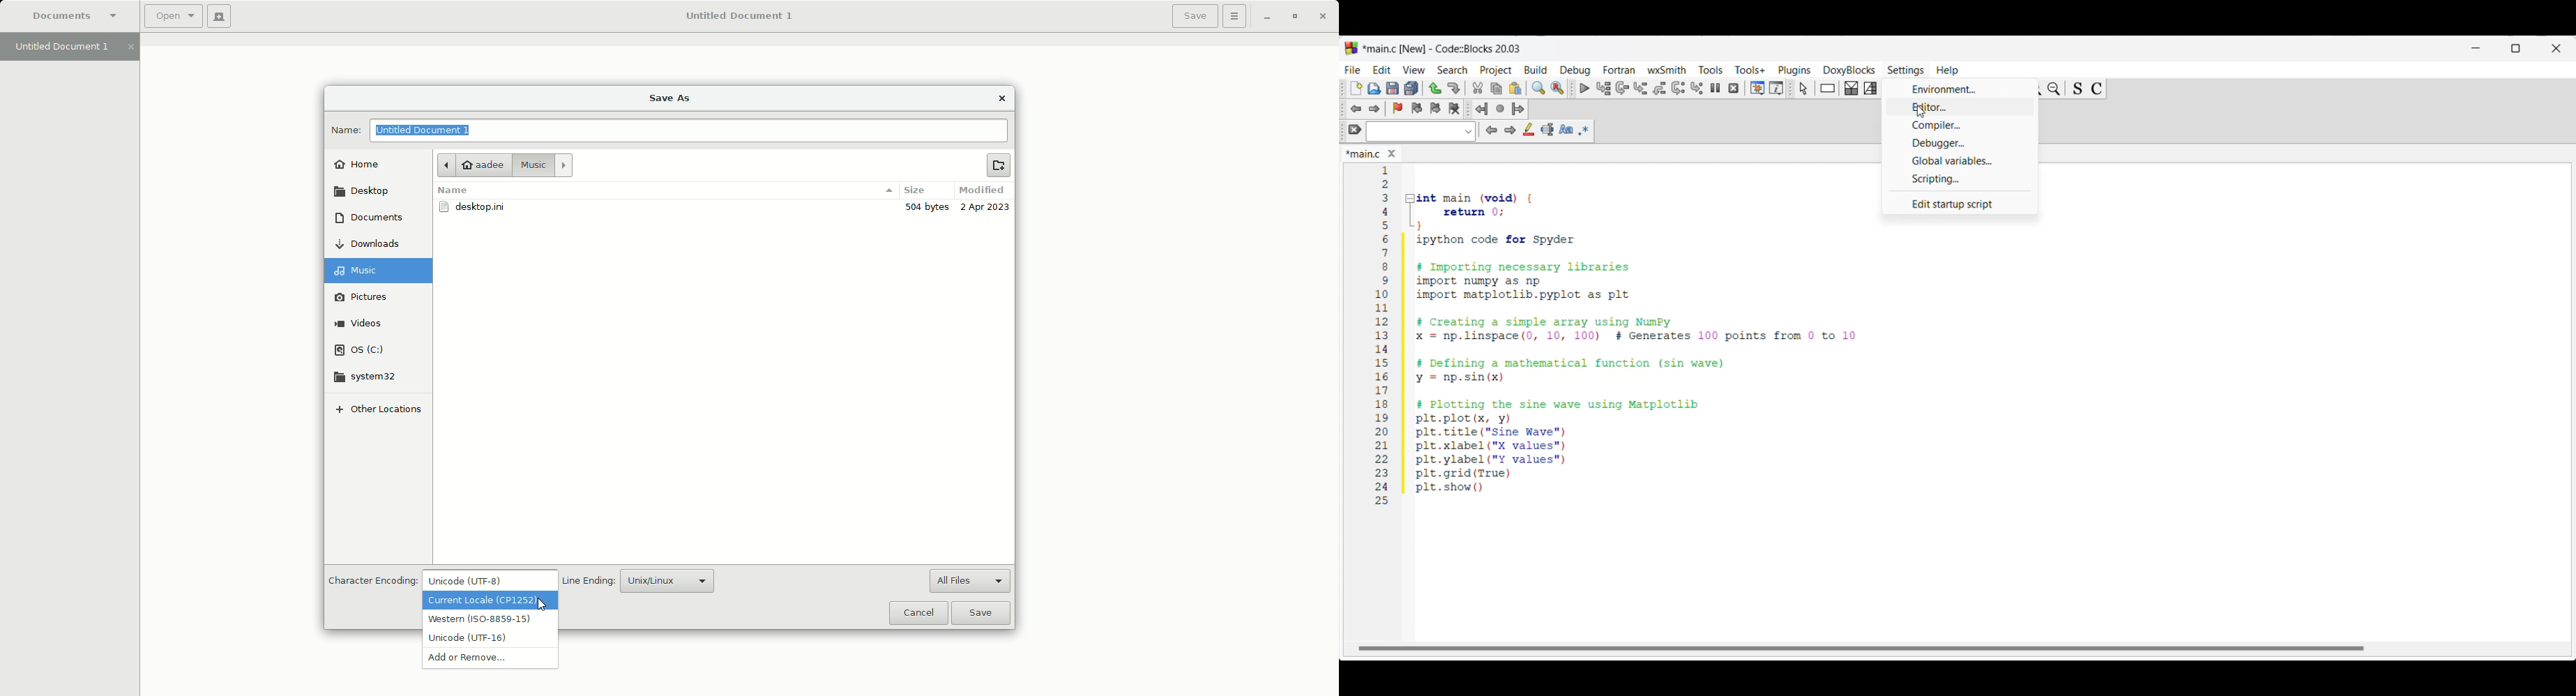 The width and height of the screenshot is (2576, 700). I want to click on codeblock logo, so click(1351, 48).